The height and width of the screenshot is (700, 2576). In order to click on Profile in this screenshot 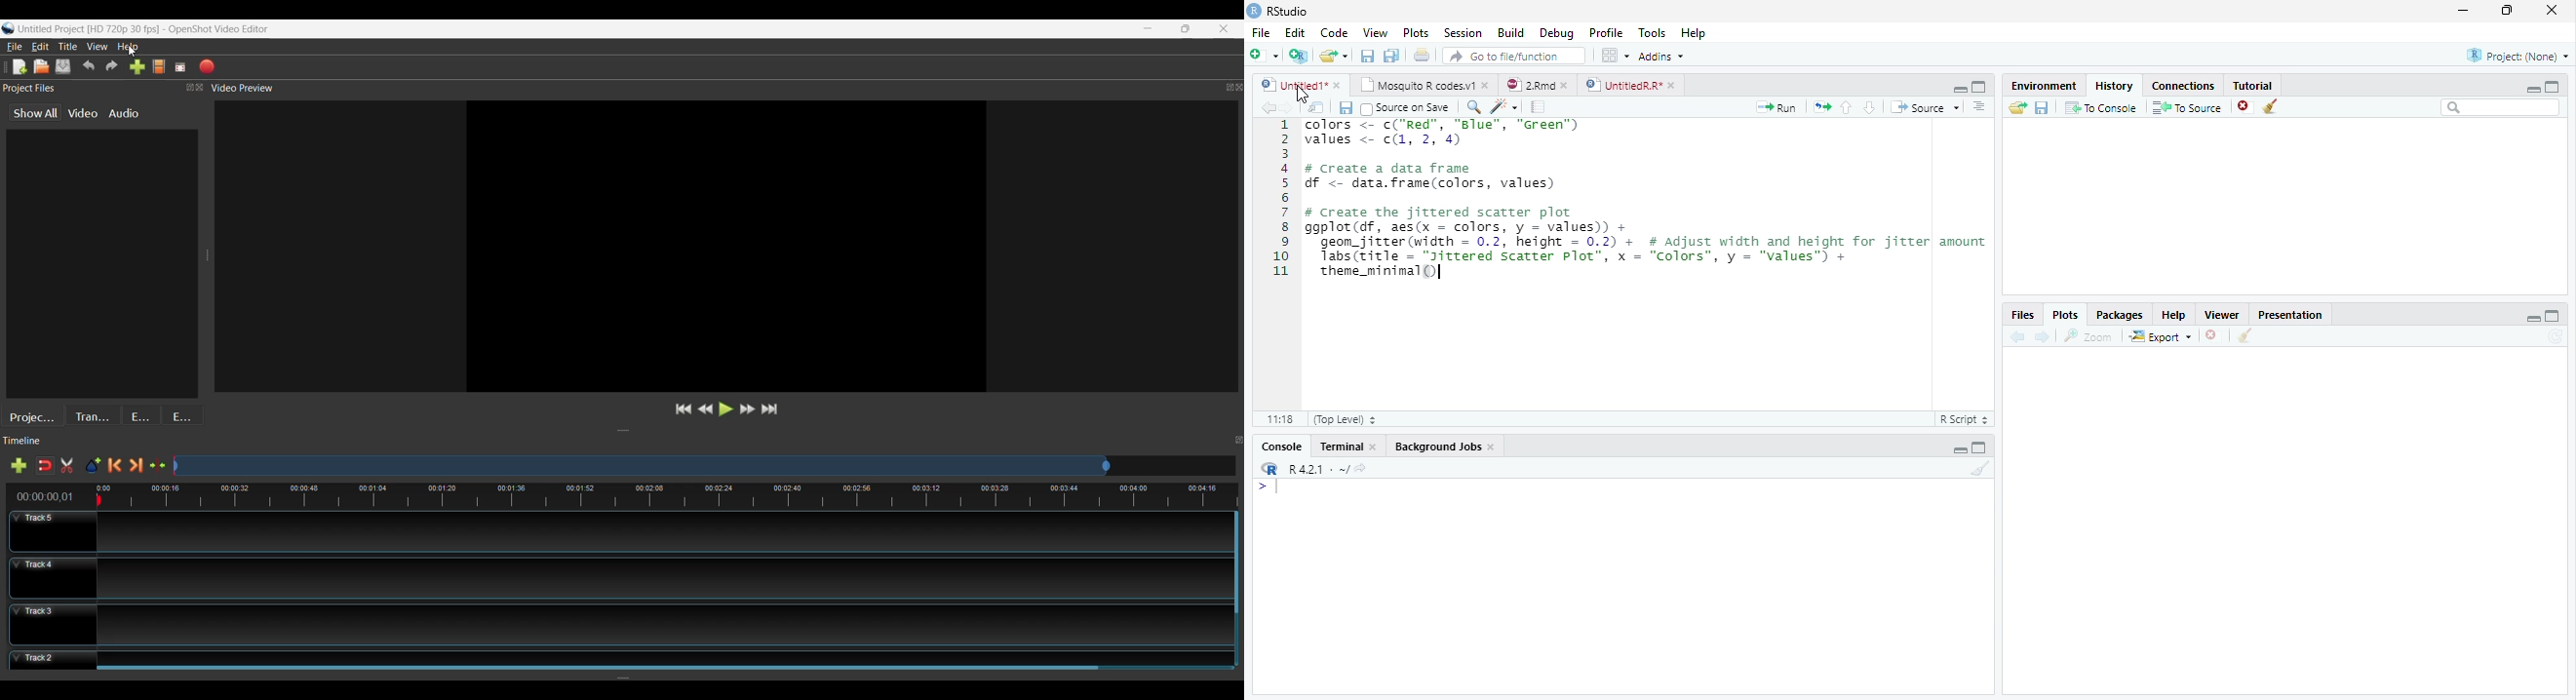, I will do `click(1607, 32)`.